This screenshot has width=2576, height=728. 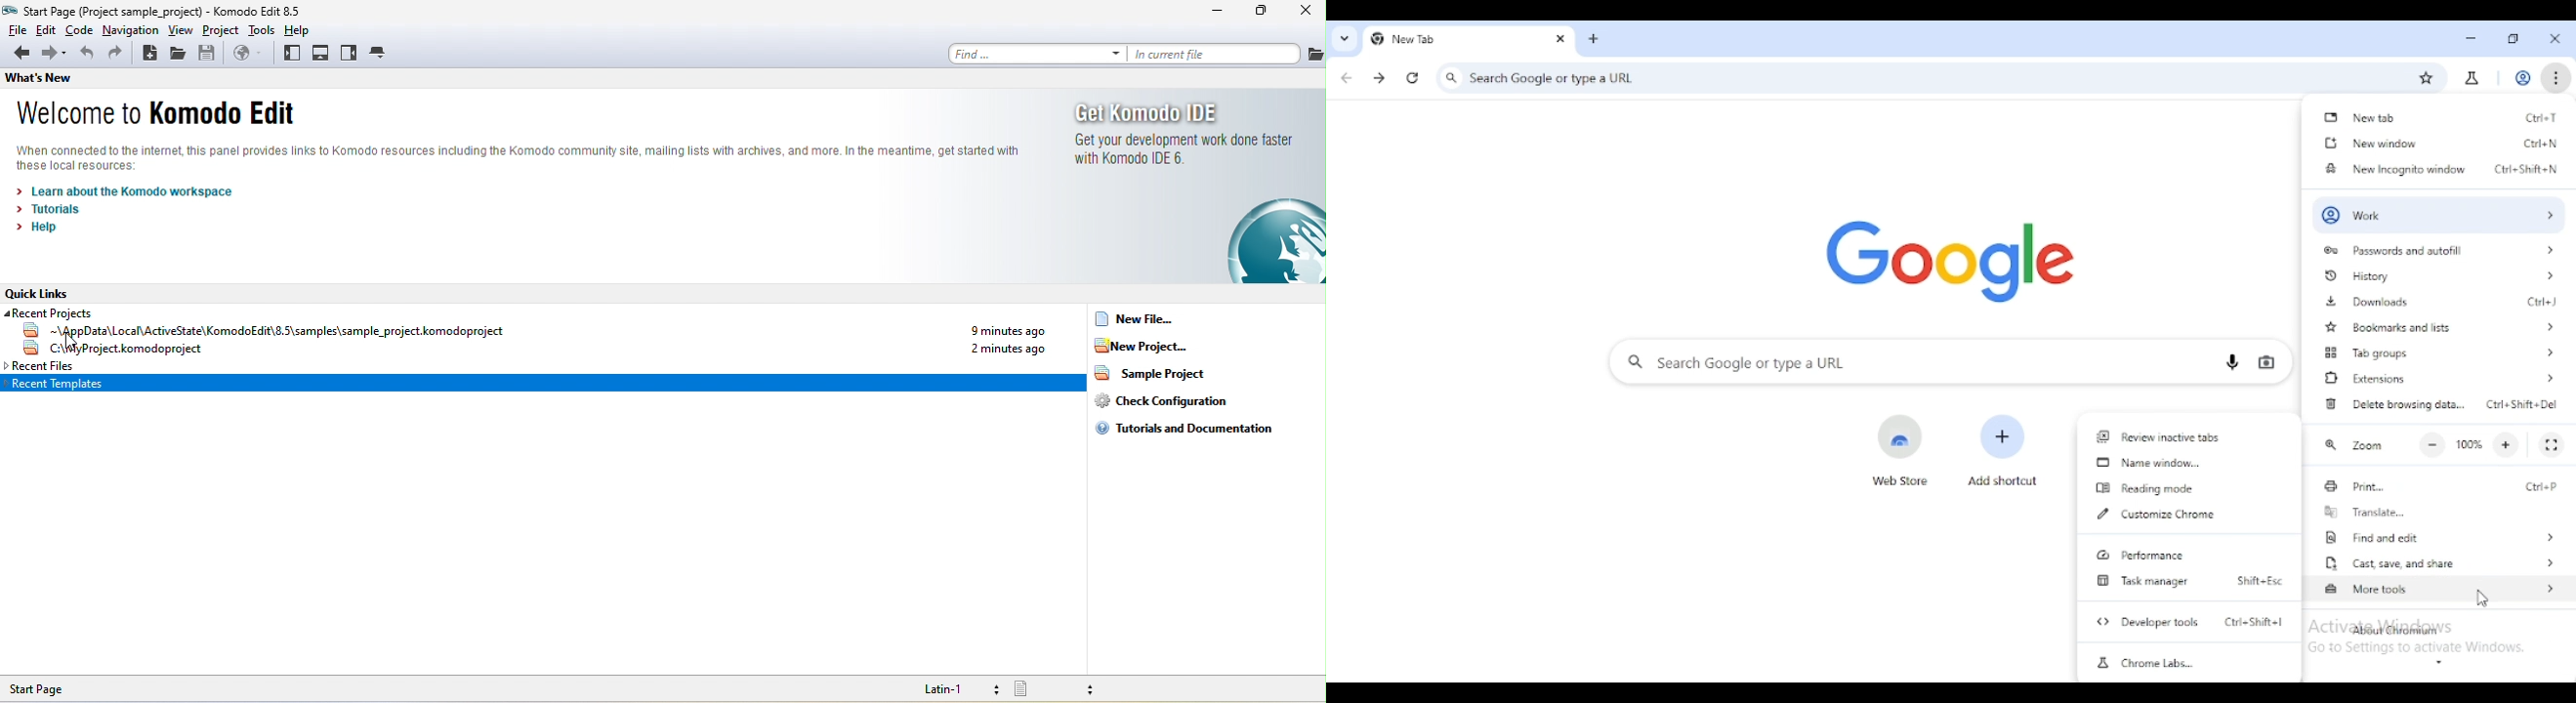 What do you see at coordinates (2438, 353) in the screenshot?
I see `tab groups` at bounding box center [2438, 353].